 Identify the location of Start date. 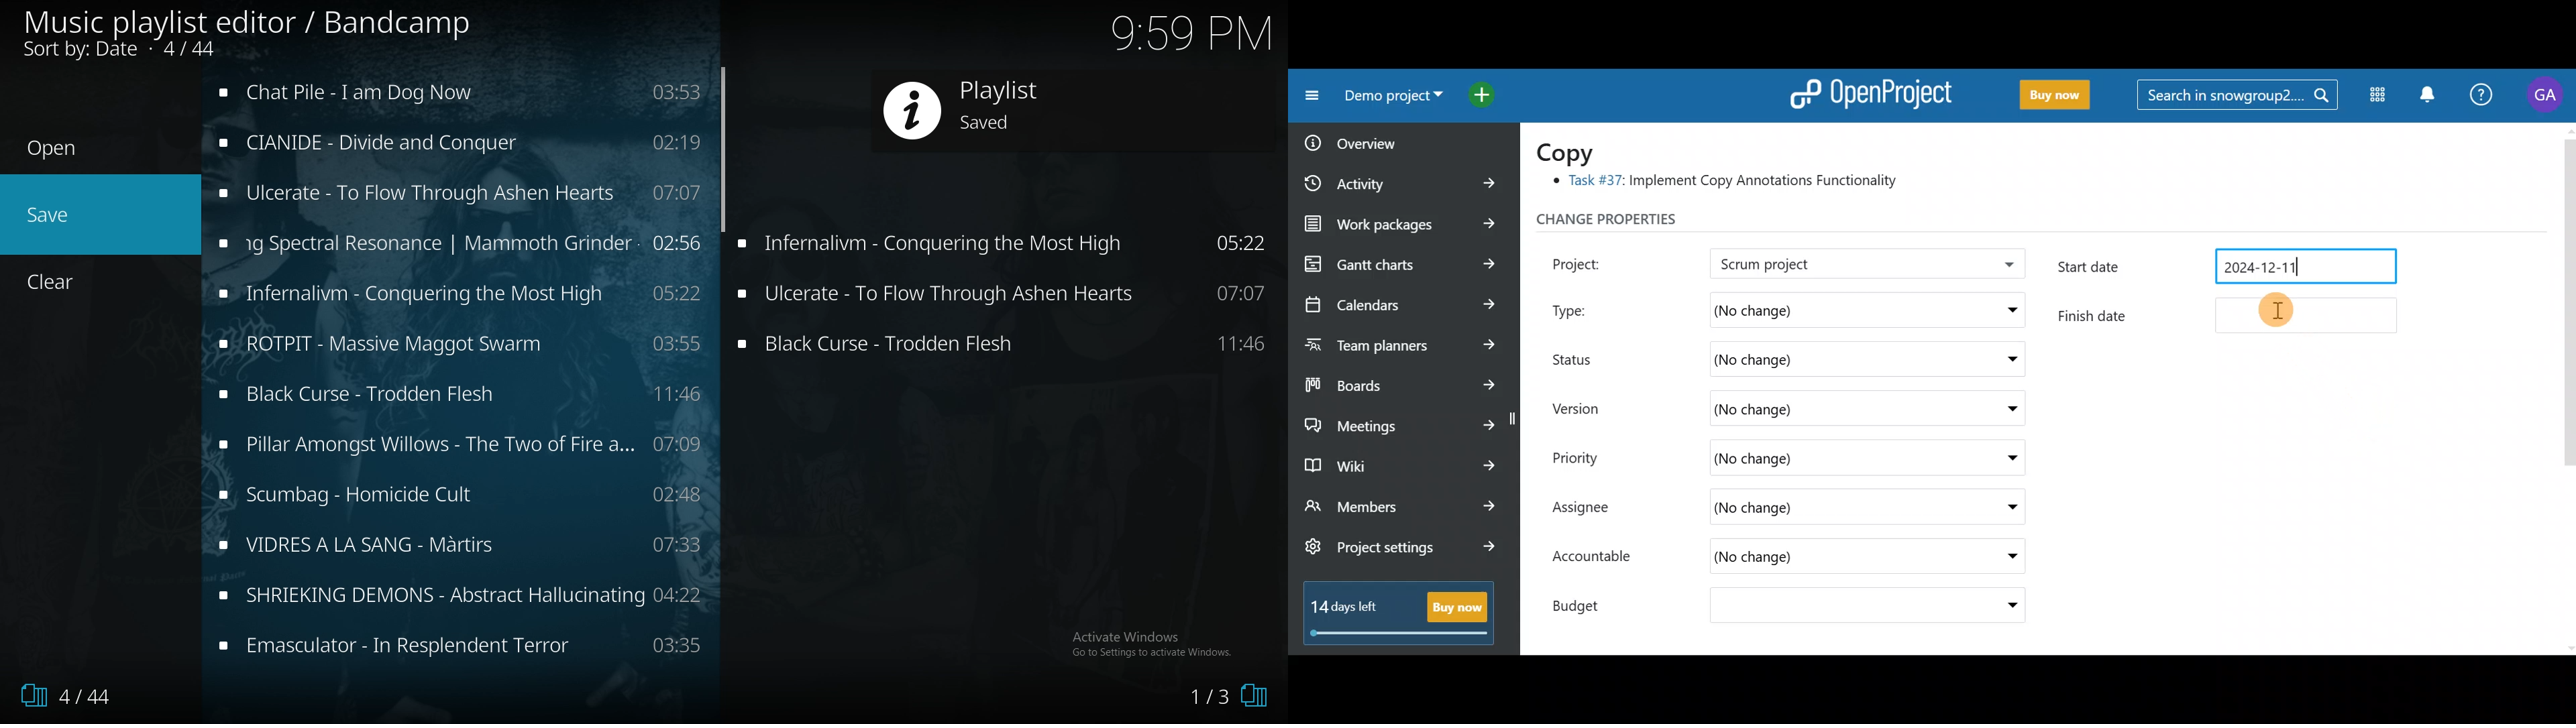
(2112, 268).